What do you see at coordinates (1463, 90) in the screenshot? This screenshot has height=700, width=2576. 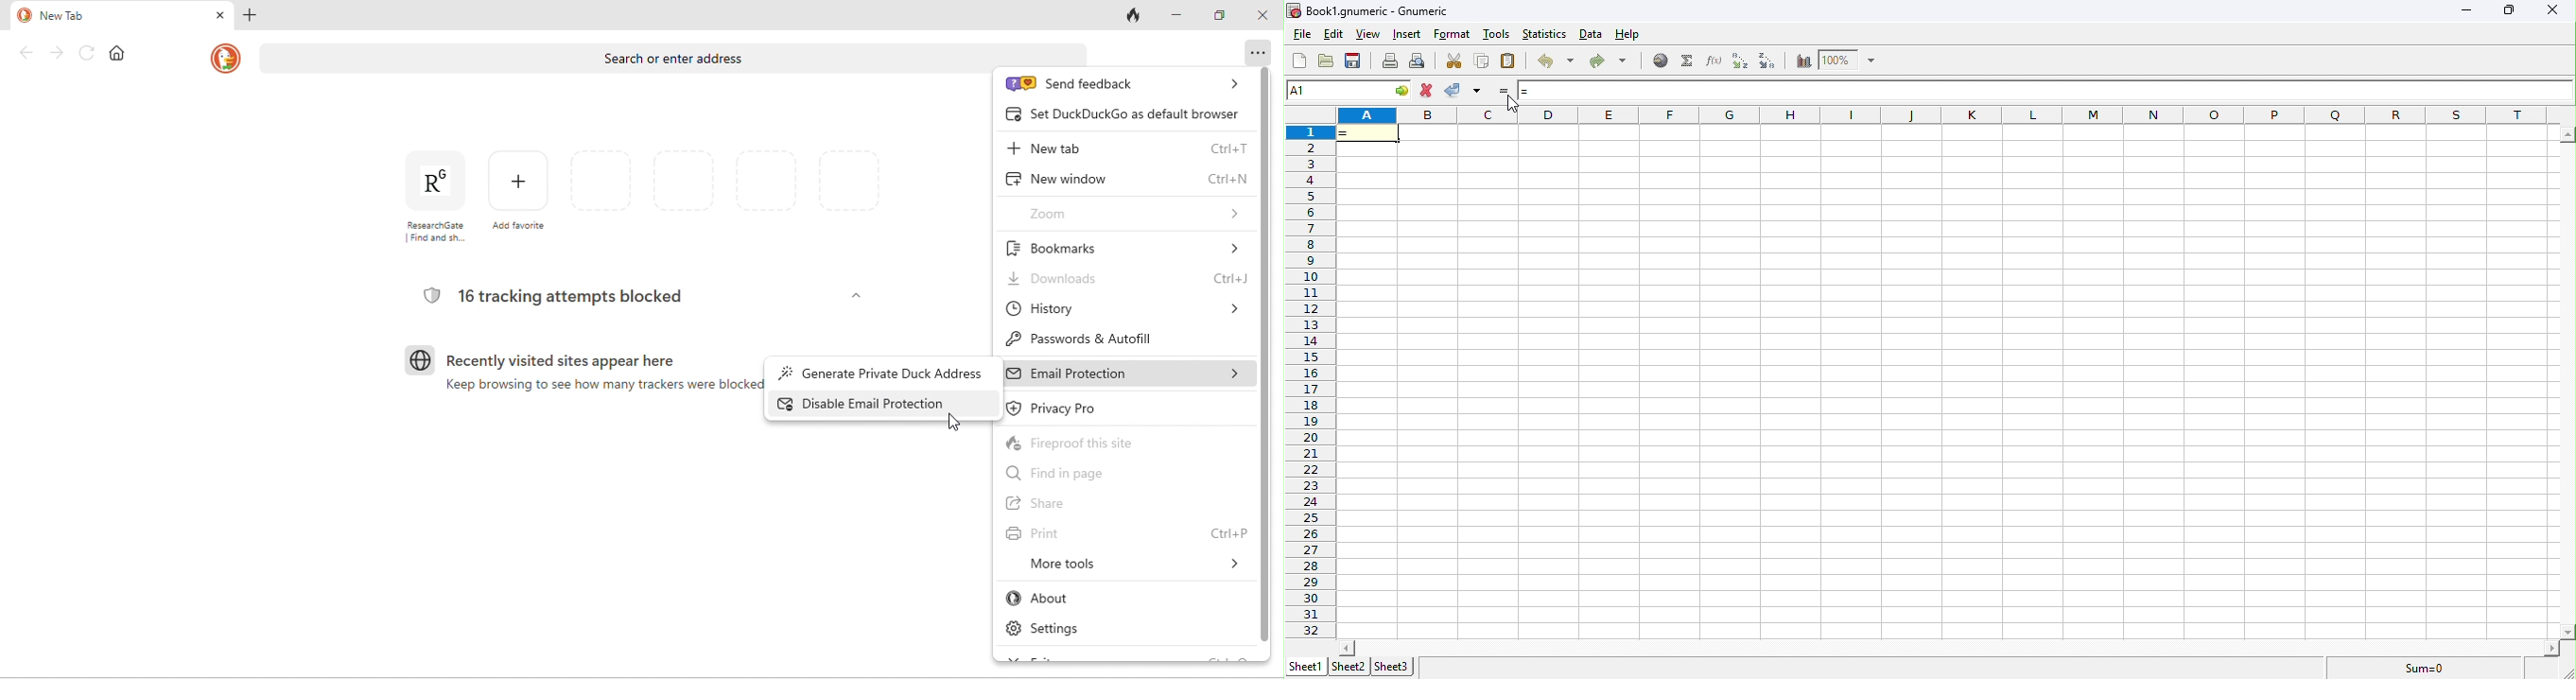 I see `reject` at bounding box center [1463, 90].